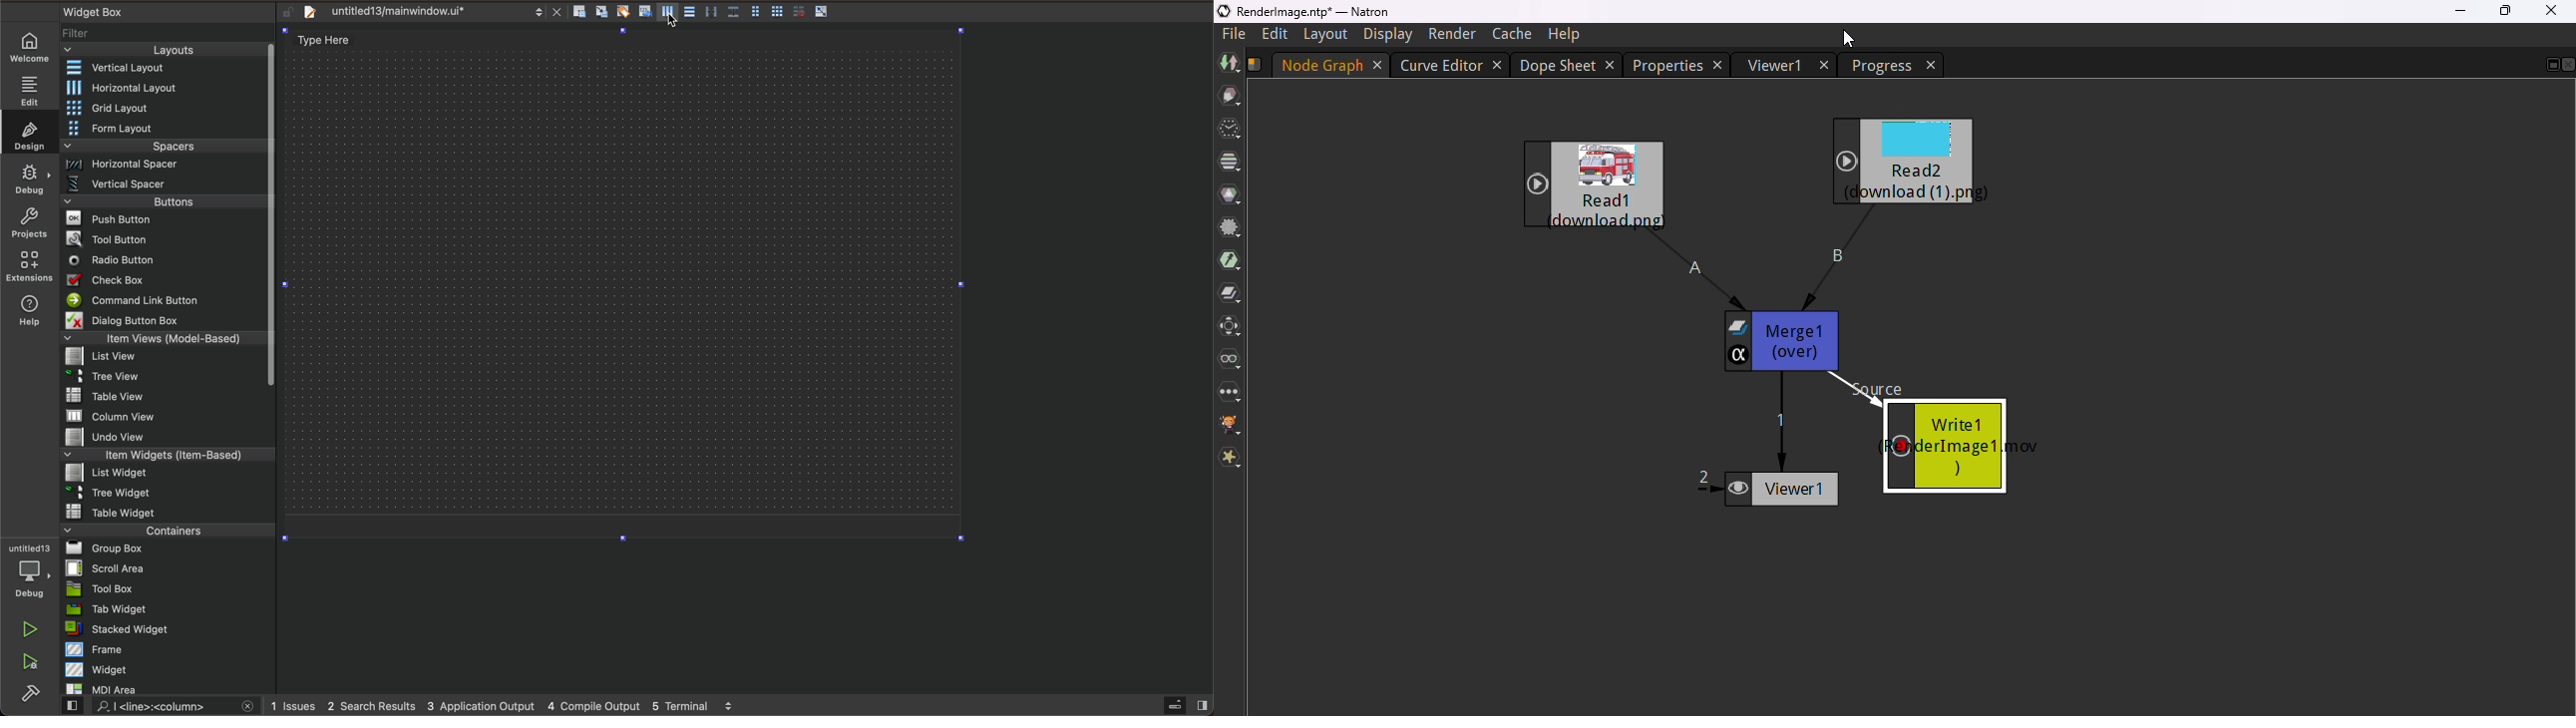 This screenshot has width=2576, height=728. Describe the element at coordinates (28, 314) in the screenshot. I see `help` at that location.